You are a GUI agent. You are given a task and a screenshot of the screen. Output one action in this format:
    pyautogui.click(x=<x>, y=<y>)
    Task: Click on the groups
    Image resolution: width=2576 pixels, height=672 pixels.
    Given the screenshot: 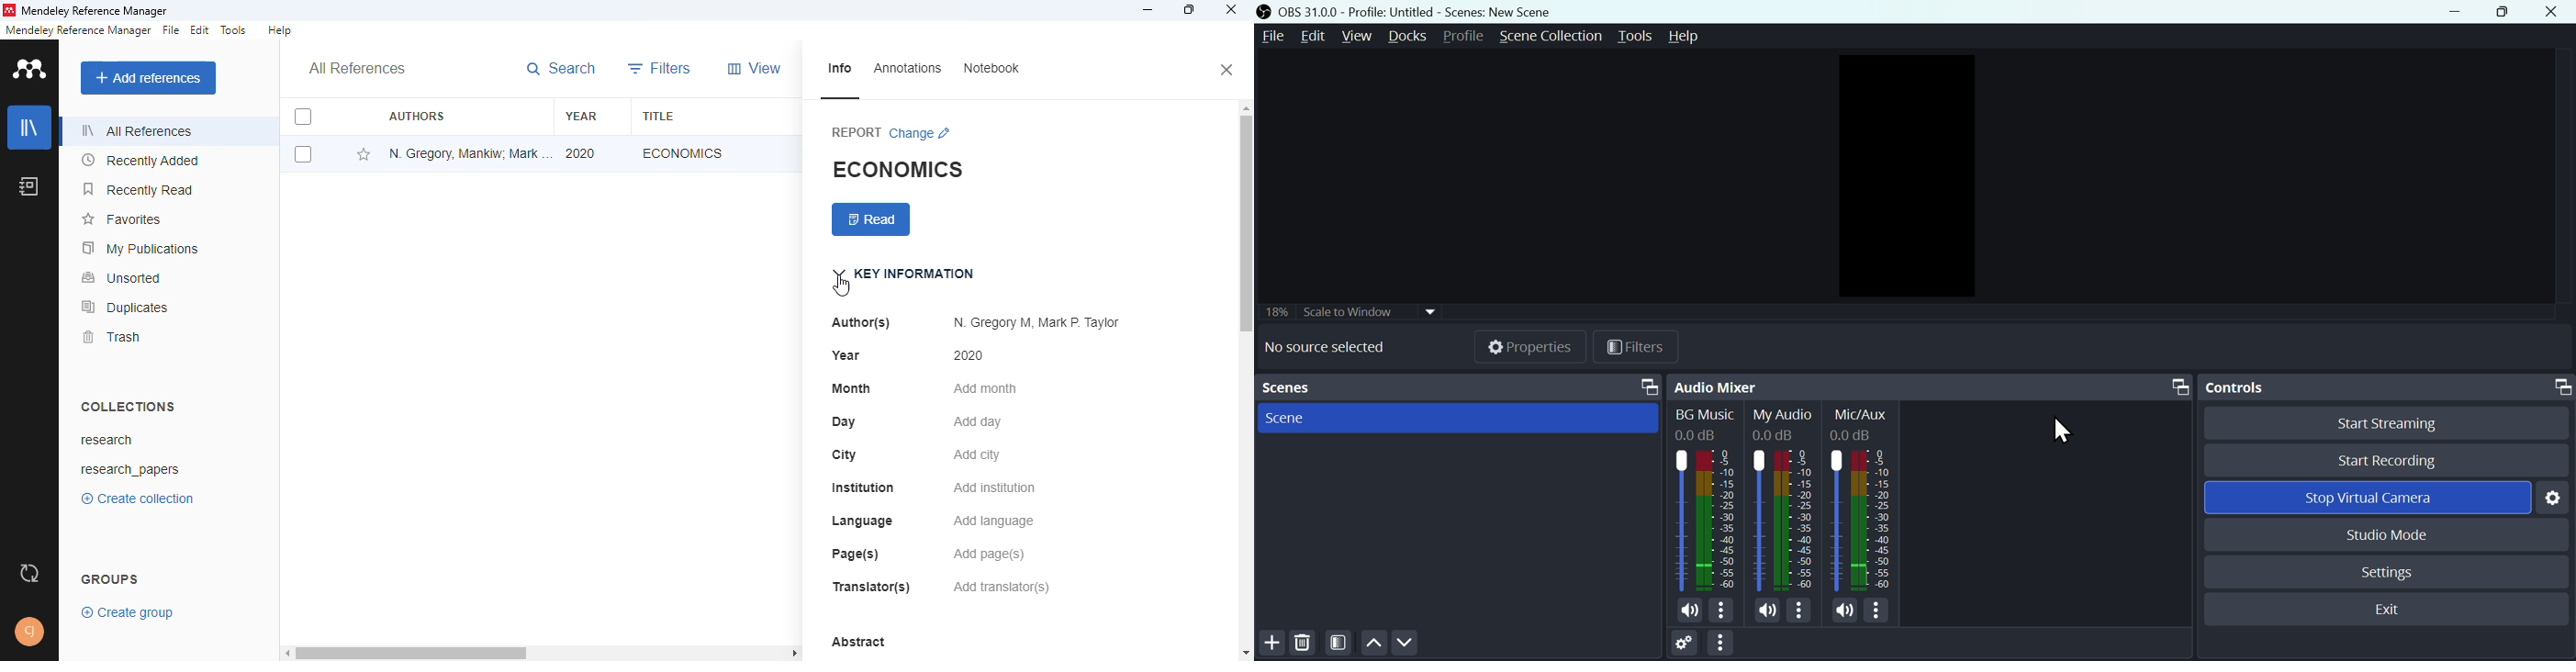 What is the action you would take?
    pyautogui.click(x=110, y=579)
    